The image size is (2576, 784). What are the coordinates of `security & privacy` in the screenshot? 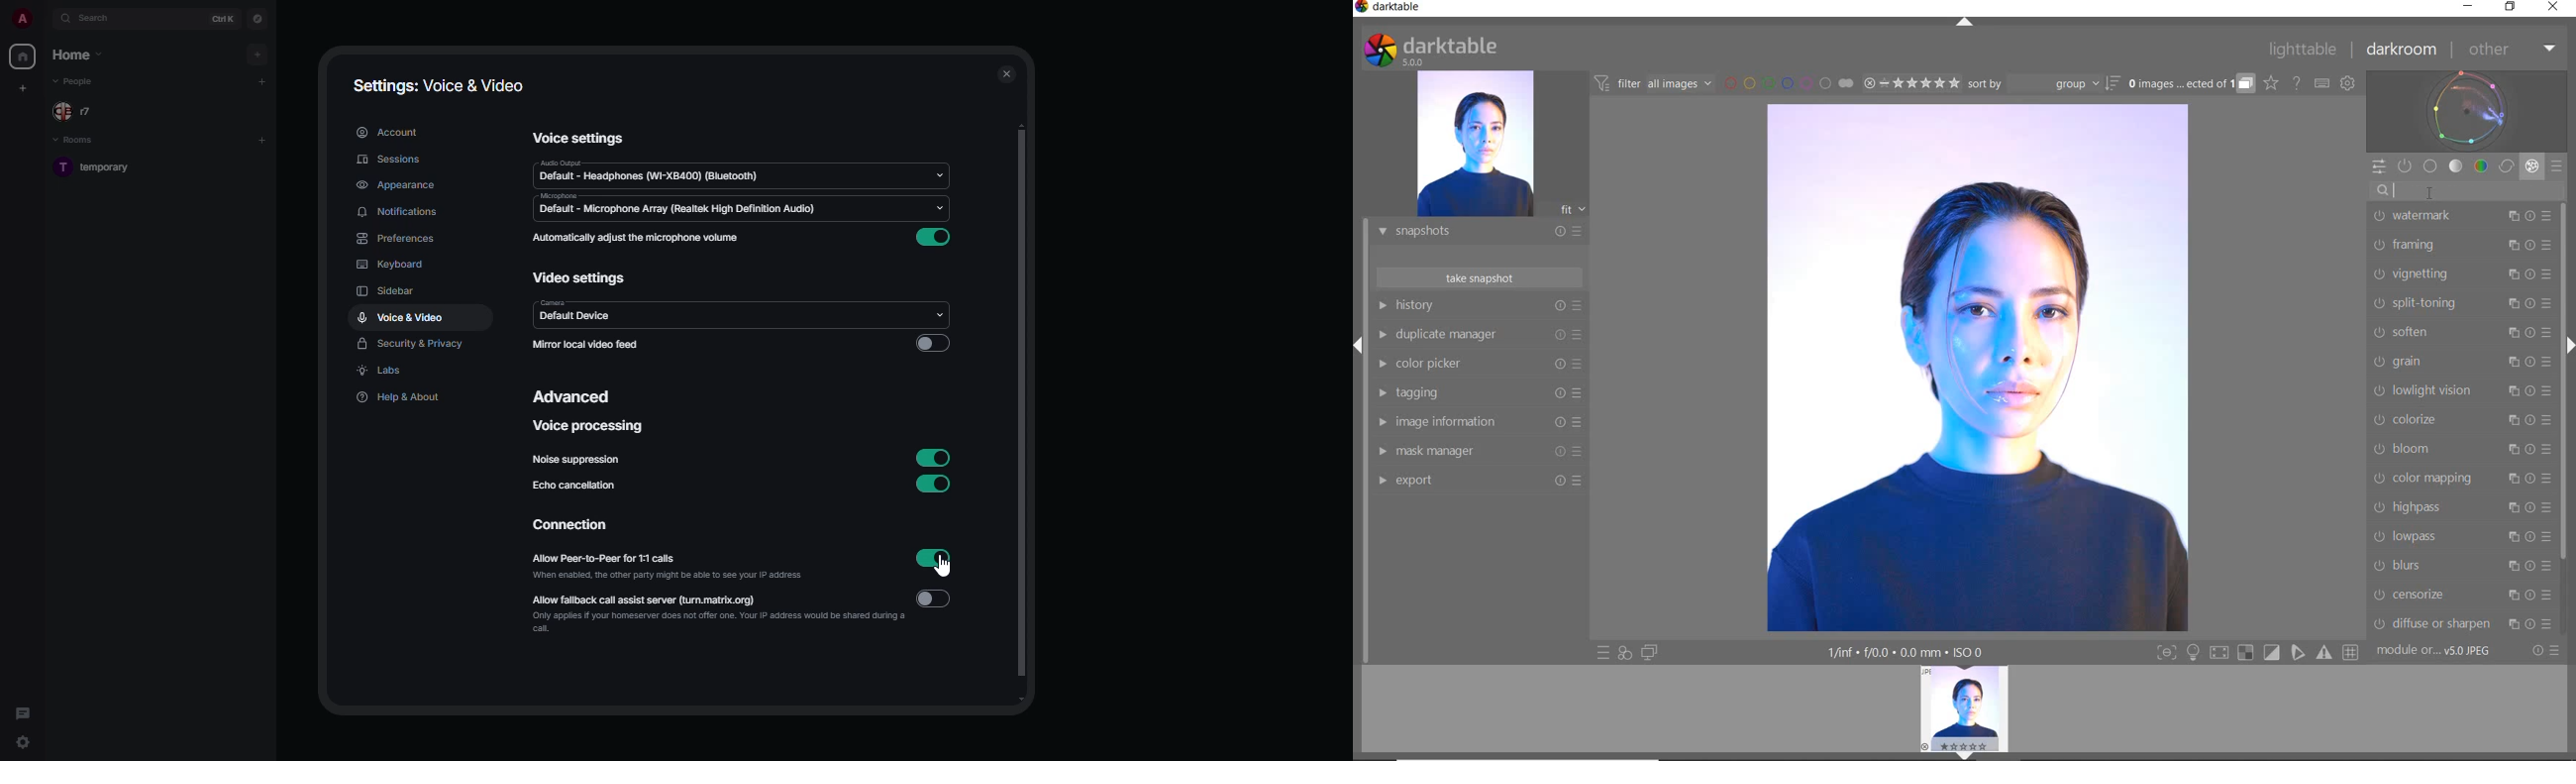 It's located at (412, 345).